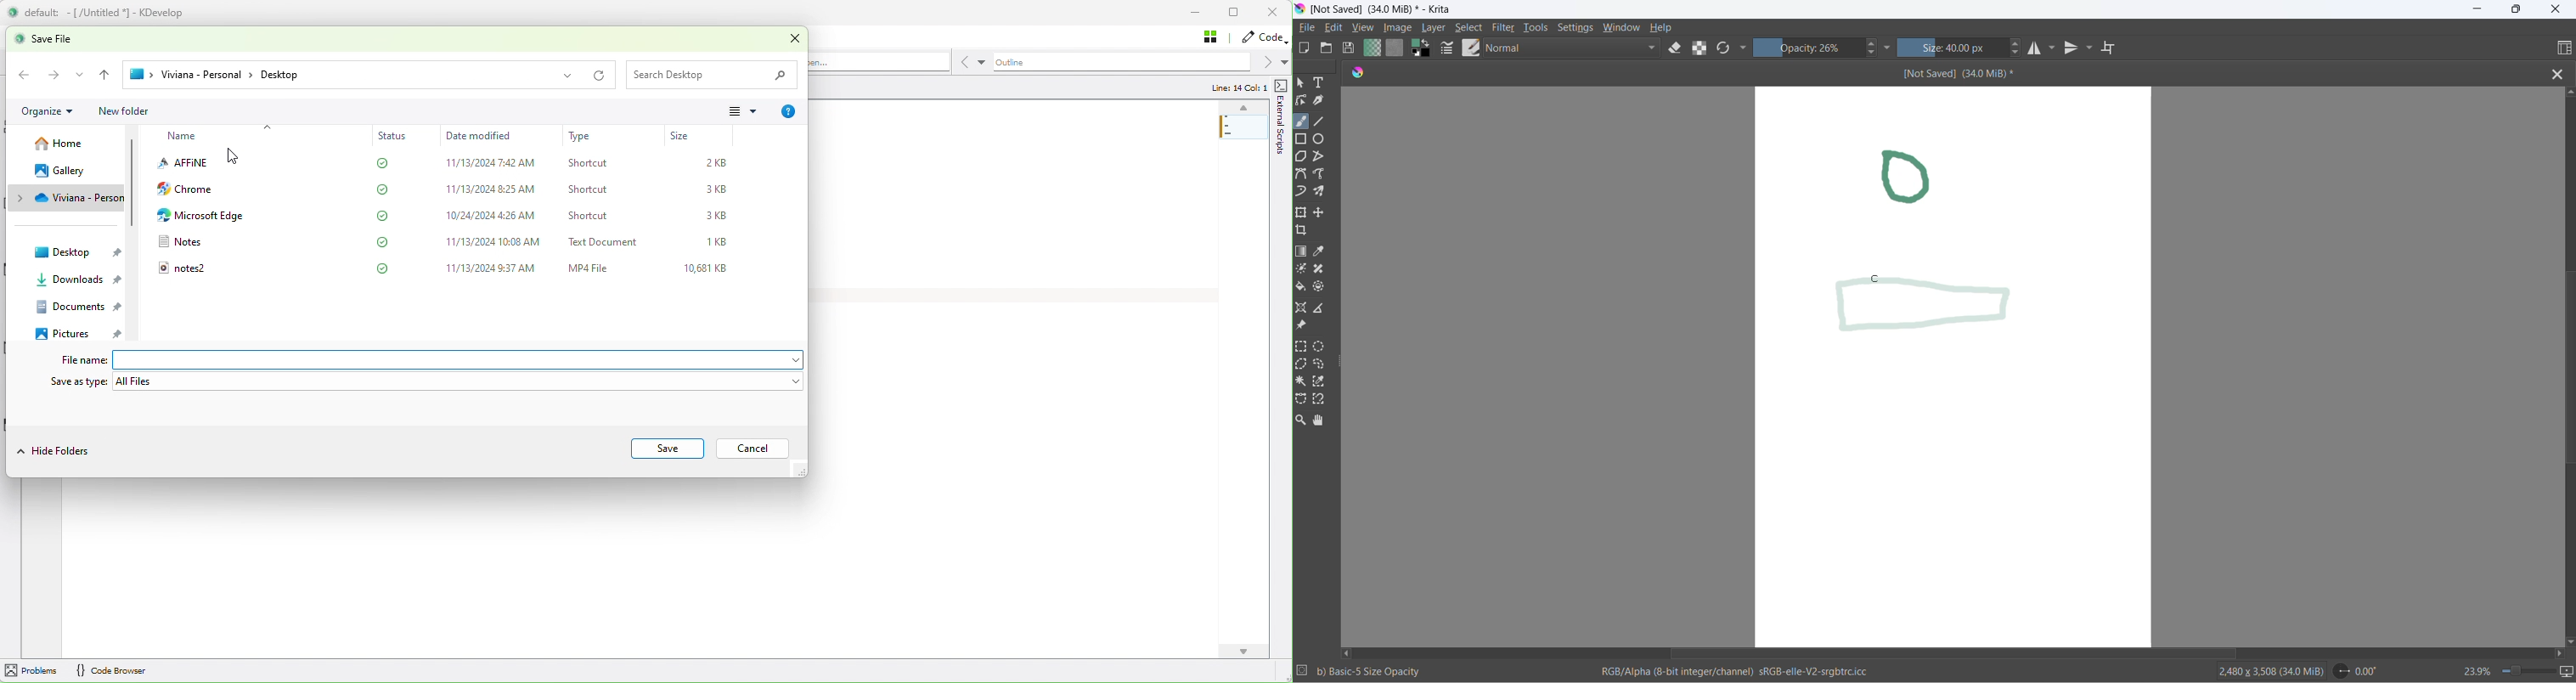 Image resolution: width=2576 pixels, height=700 pixels. What do you see at coordinates (1320, 418) in the screenshot?
I see `pan tool` at bounding box center [1320, 418].